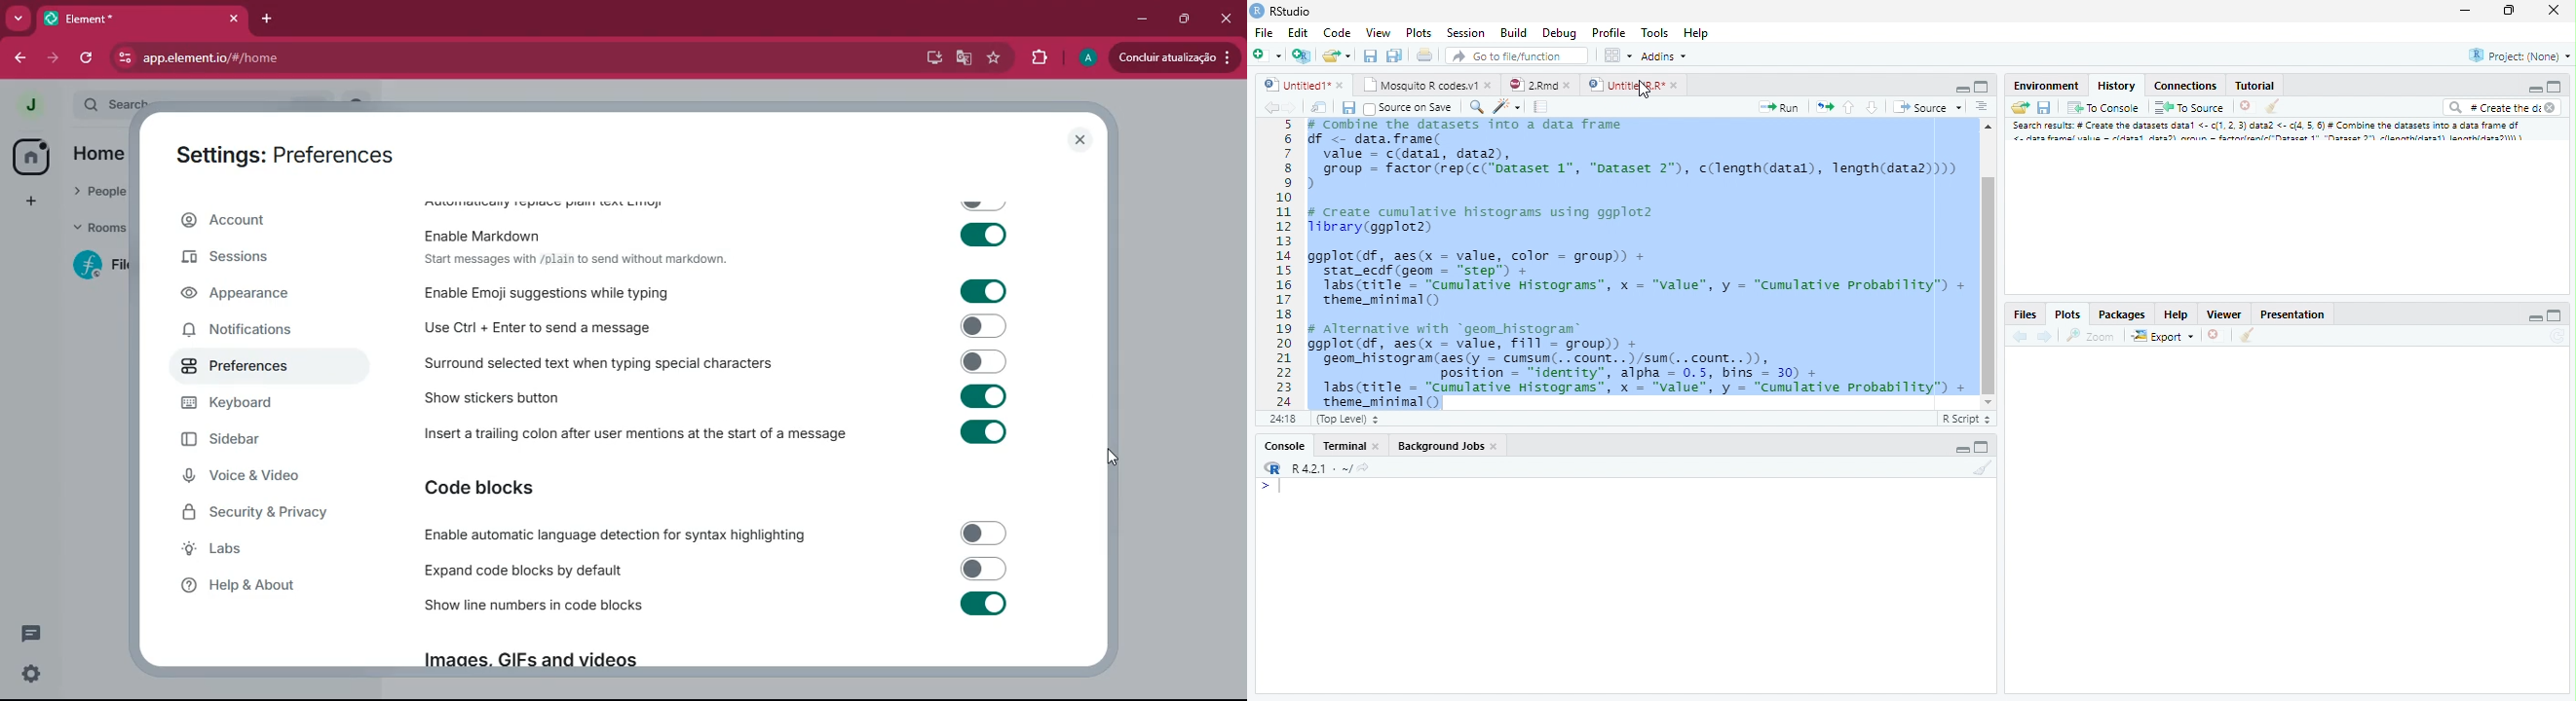 The image size is (2576, 728). I want to click on # Combine the dataset into a data frame f <- data.frame(value = c(datal, data),group = factor (rep(c("Dataset 1", "Dataset 2"), c(length(datal), length(data2))))create cumulative histograms using ggplot2brary (ggplot2)gplot(df, aes(x = value, color = group)) +stat_ecdf (geom = “step”) +Tabs(ritle = “cumulative Histograms”, x = "value", y = “Cumulative Probability”) +theme_mininal ()Alternative with “geom_histogram®gplot(df, aes(x = value, Fill = group)) +geon_histogram(aes(y = cumsum(.. count. .)/sun(. .count..)),position = "identity", alpha = 0.5, bins = 30) +1abs(title = “Cumulative Histograms”, x = "value", y = “Cumulative Probability”) +, so click(1639, 264).